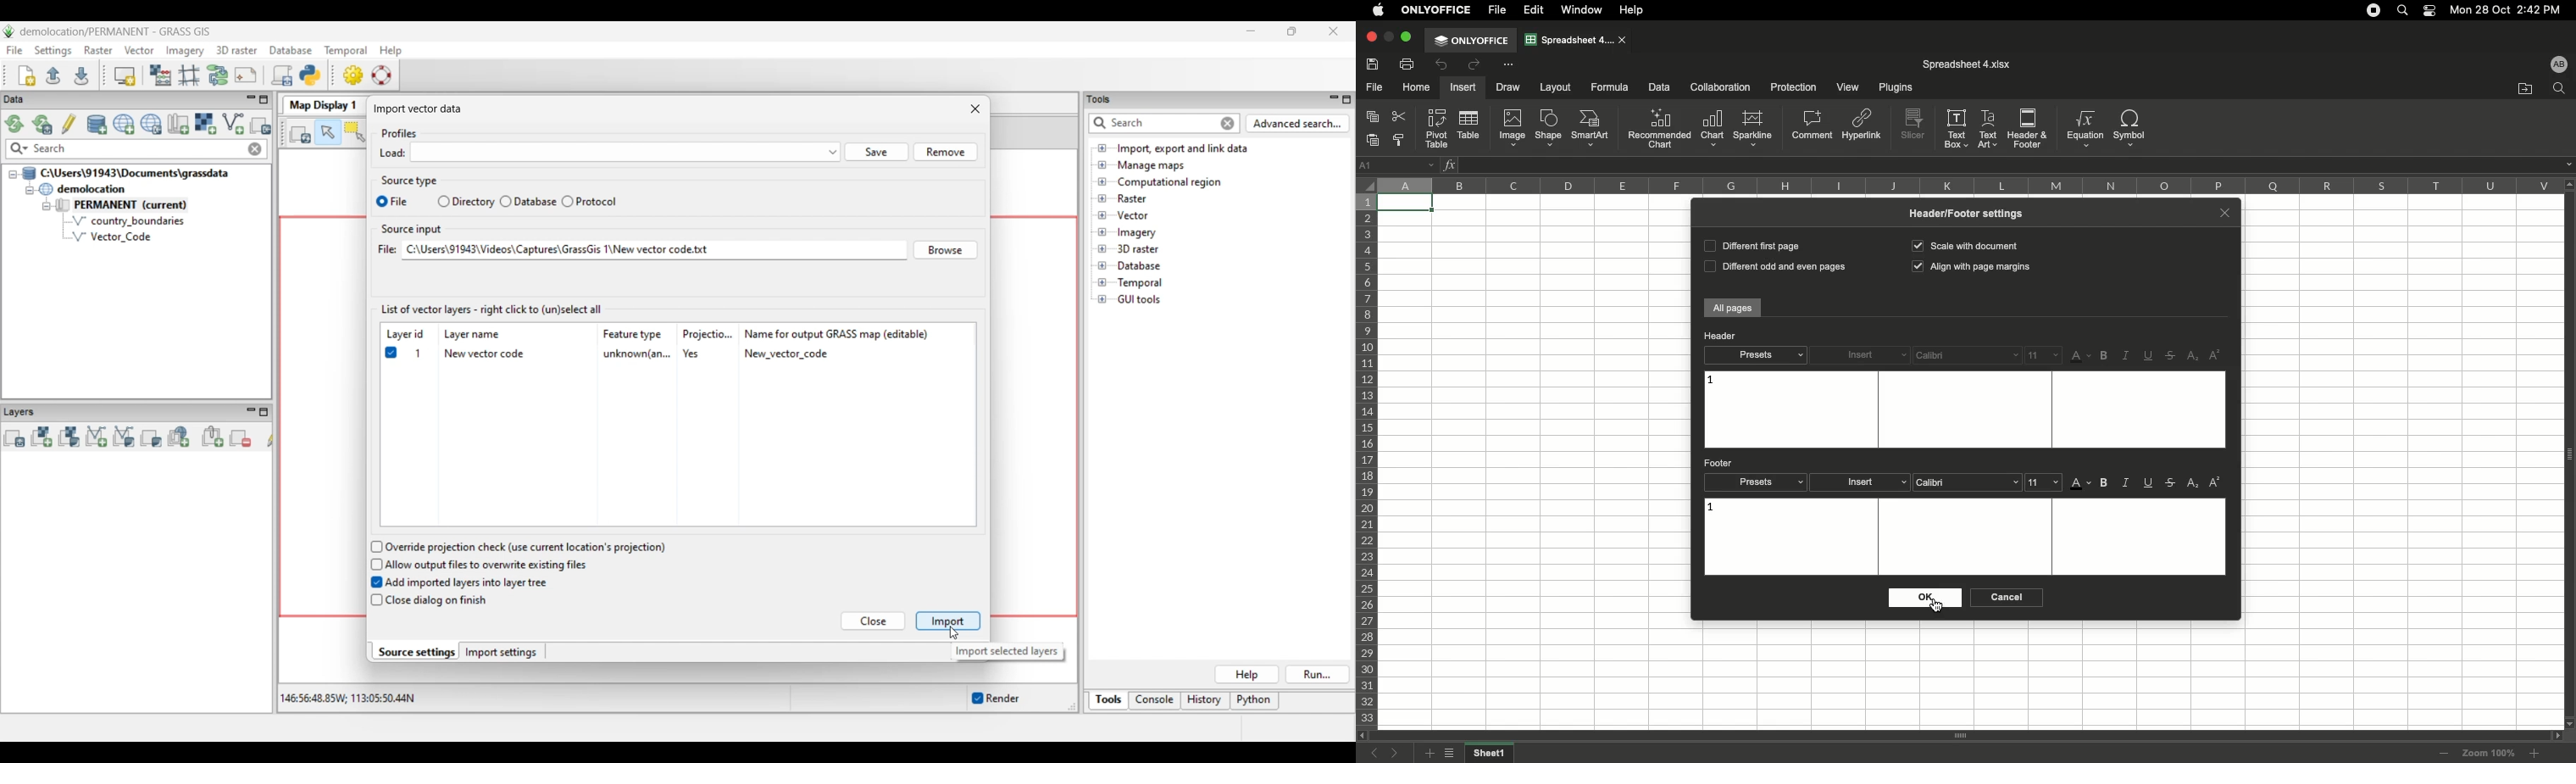  What do you see at coordinates (1363, 736) in the screenshot?
I see `scroll left` at bounding box center [1363, 736].